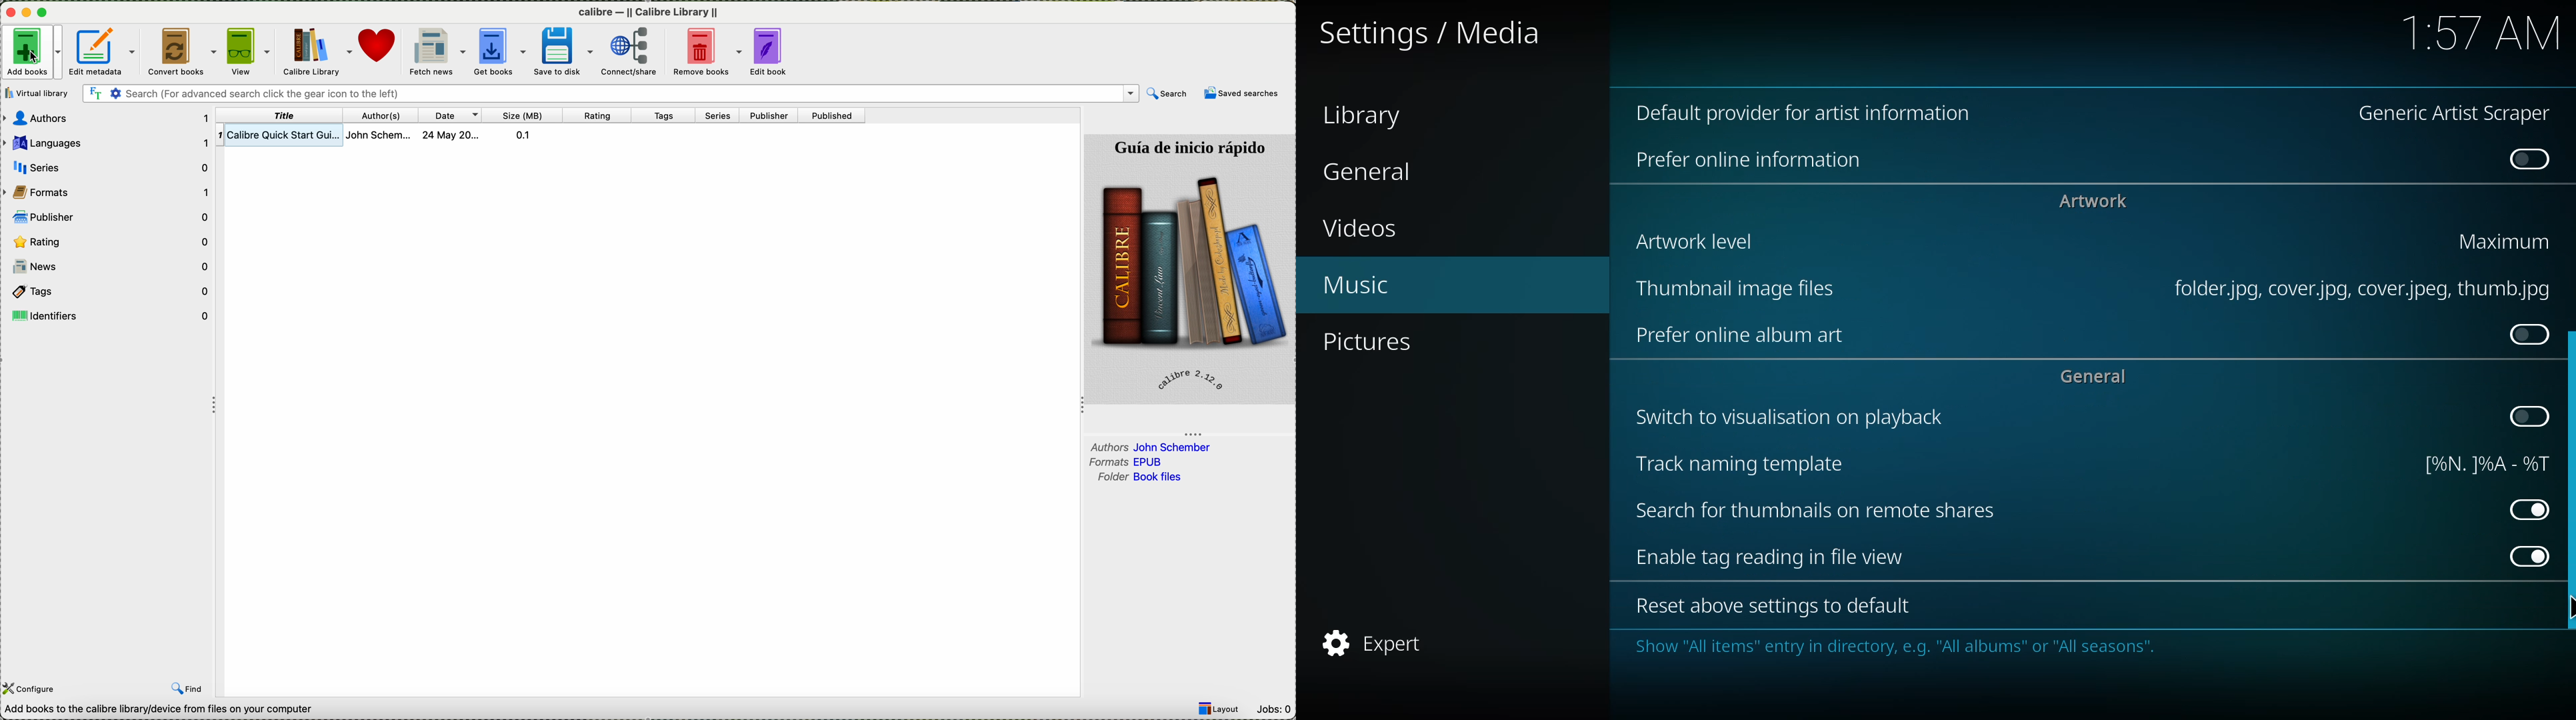 The width and height of the screenshot is (2576, 728). Describe the element at coordinates (110, 316) in the screenshot. I see `identifiers` at that location.